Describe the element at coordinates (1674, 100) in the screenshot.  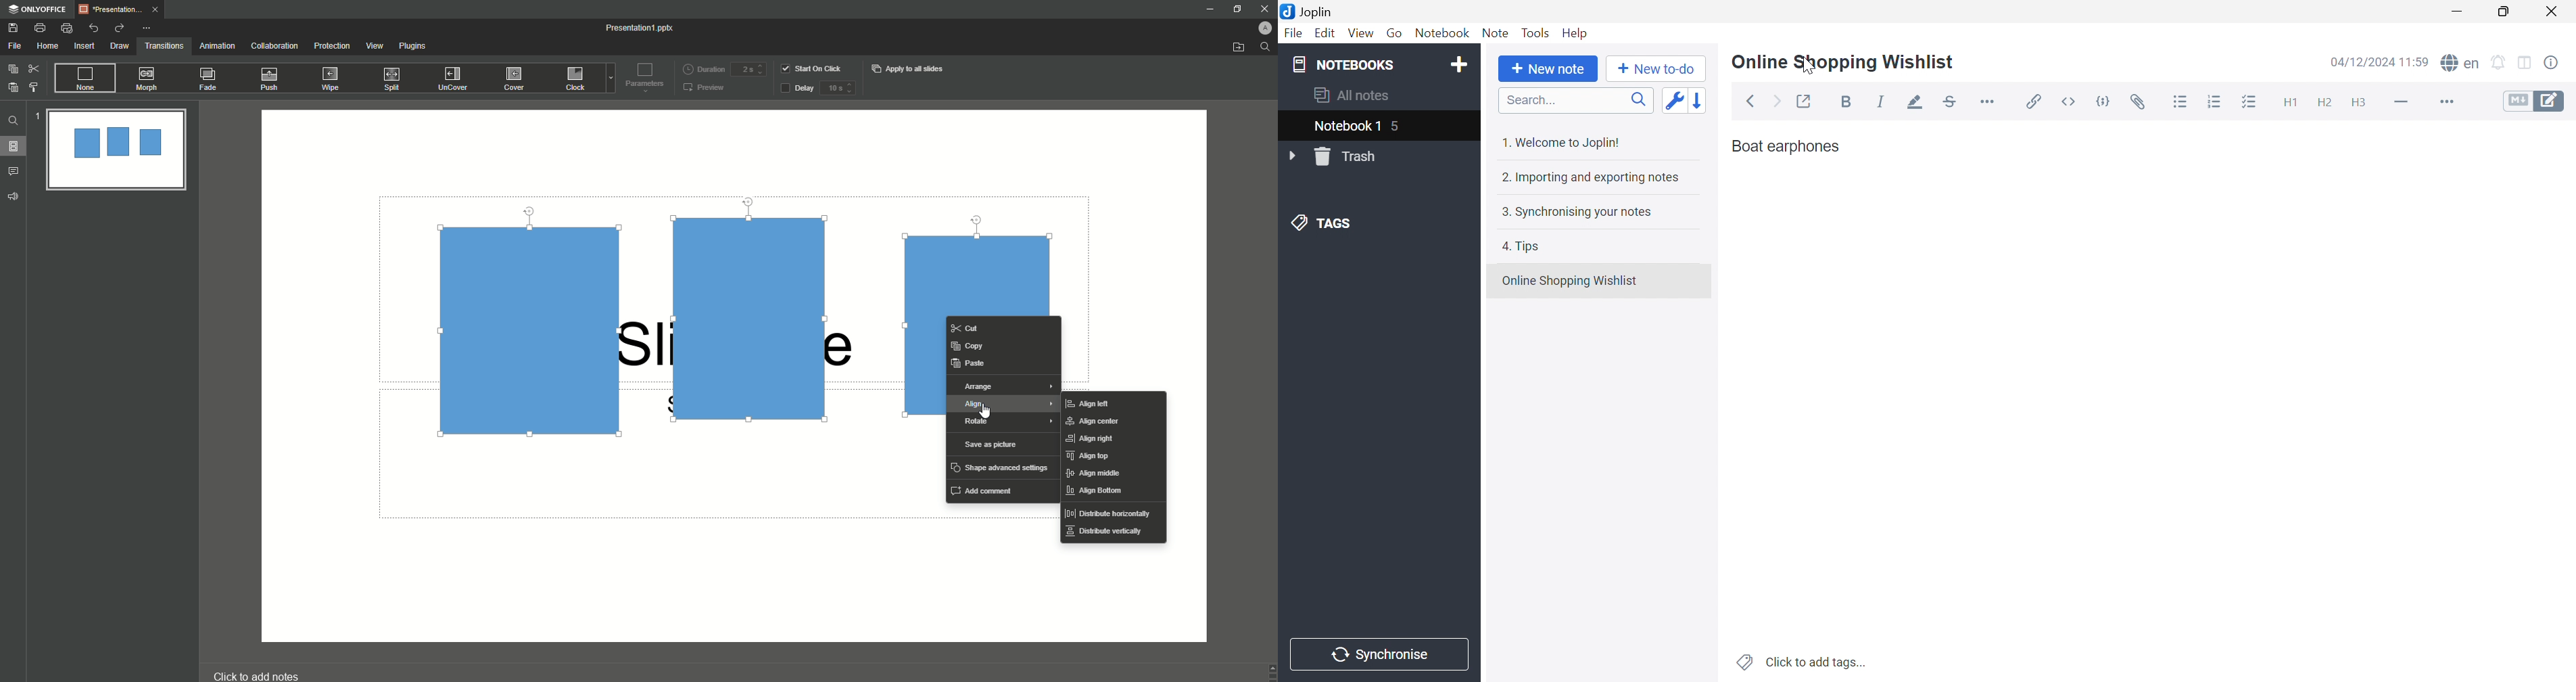
I see `Toggle sort order field` at that location.